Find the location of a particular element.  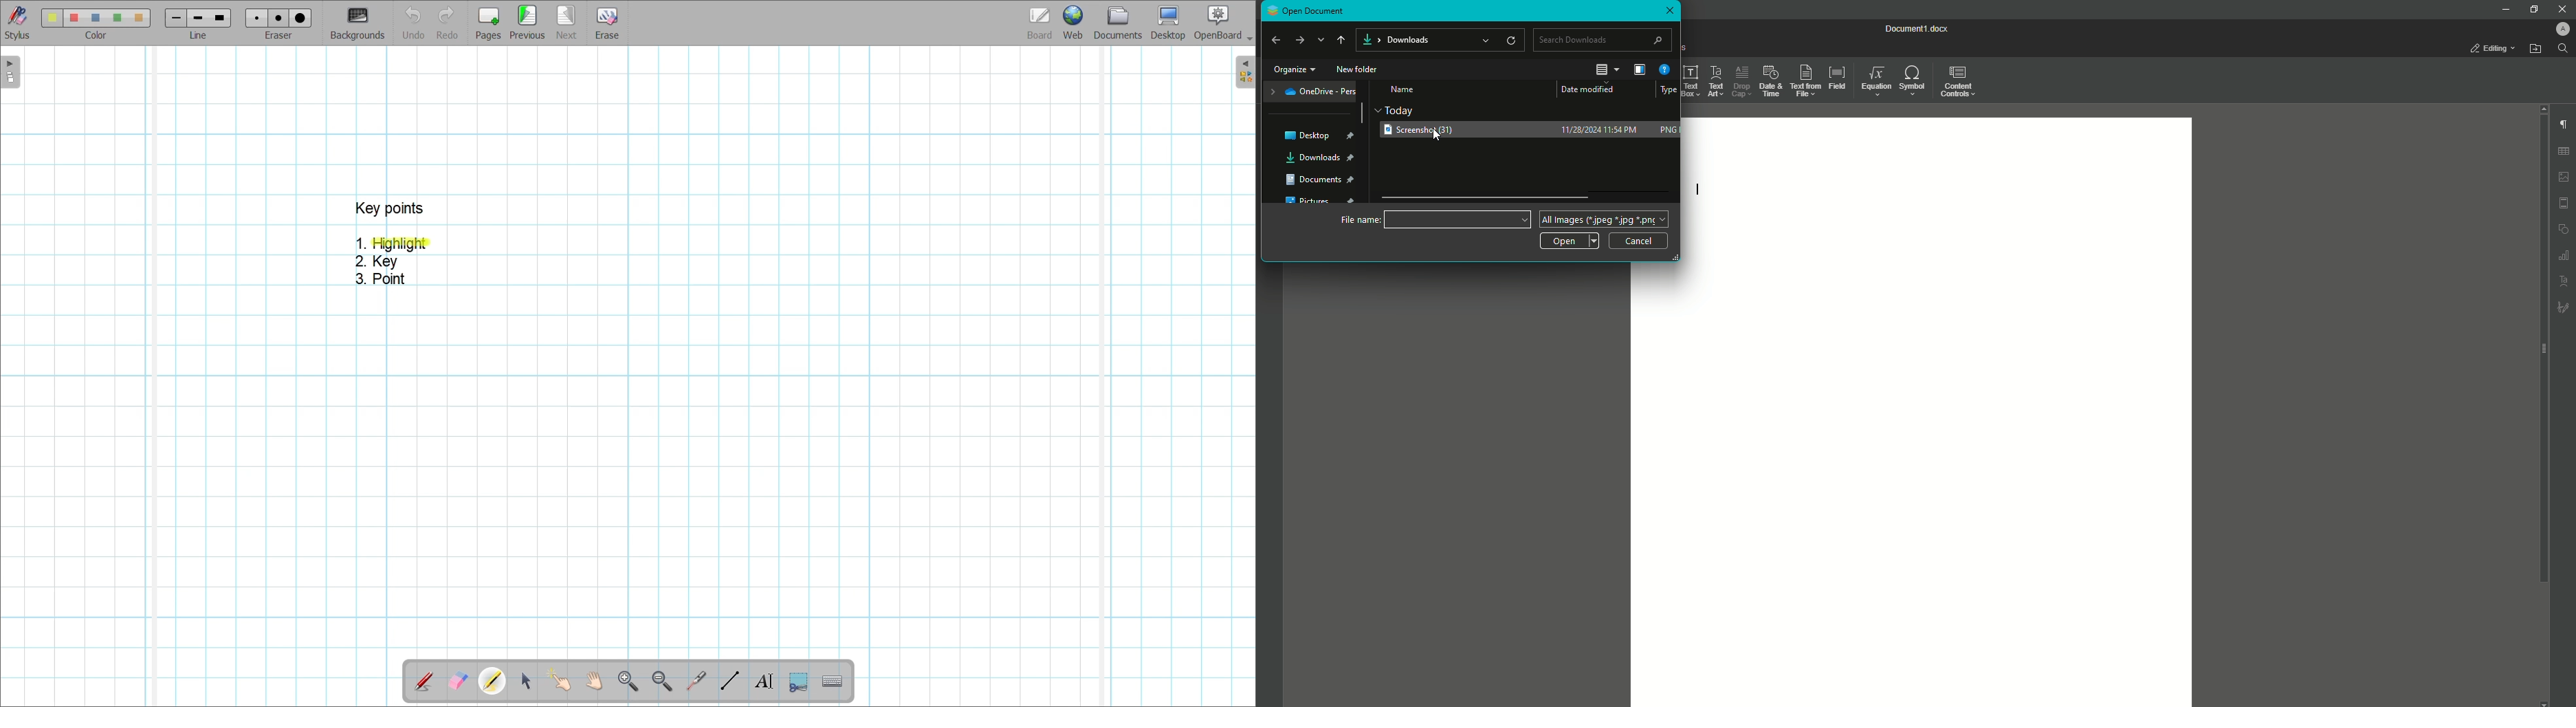

Document 1 is located at coordinates (1916, 28).